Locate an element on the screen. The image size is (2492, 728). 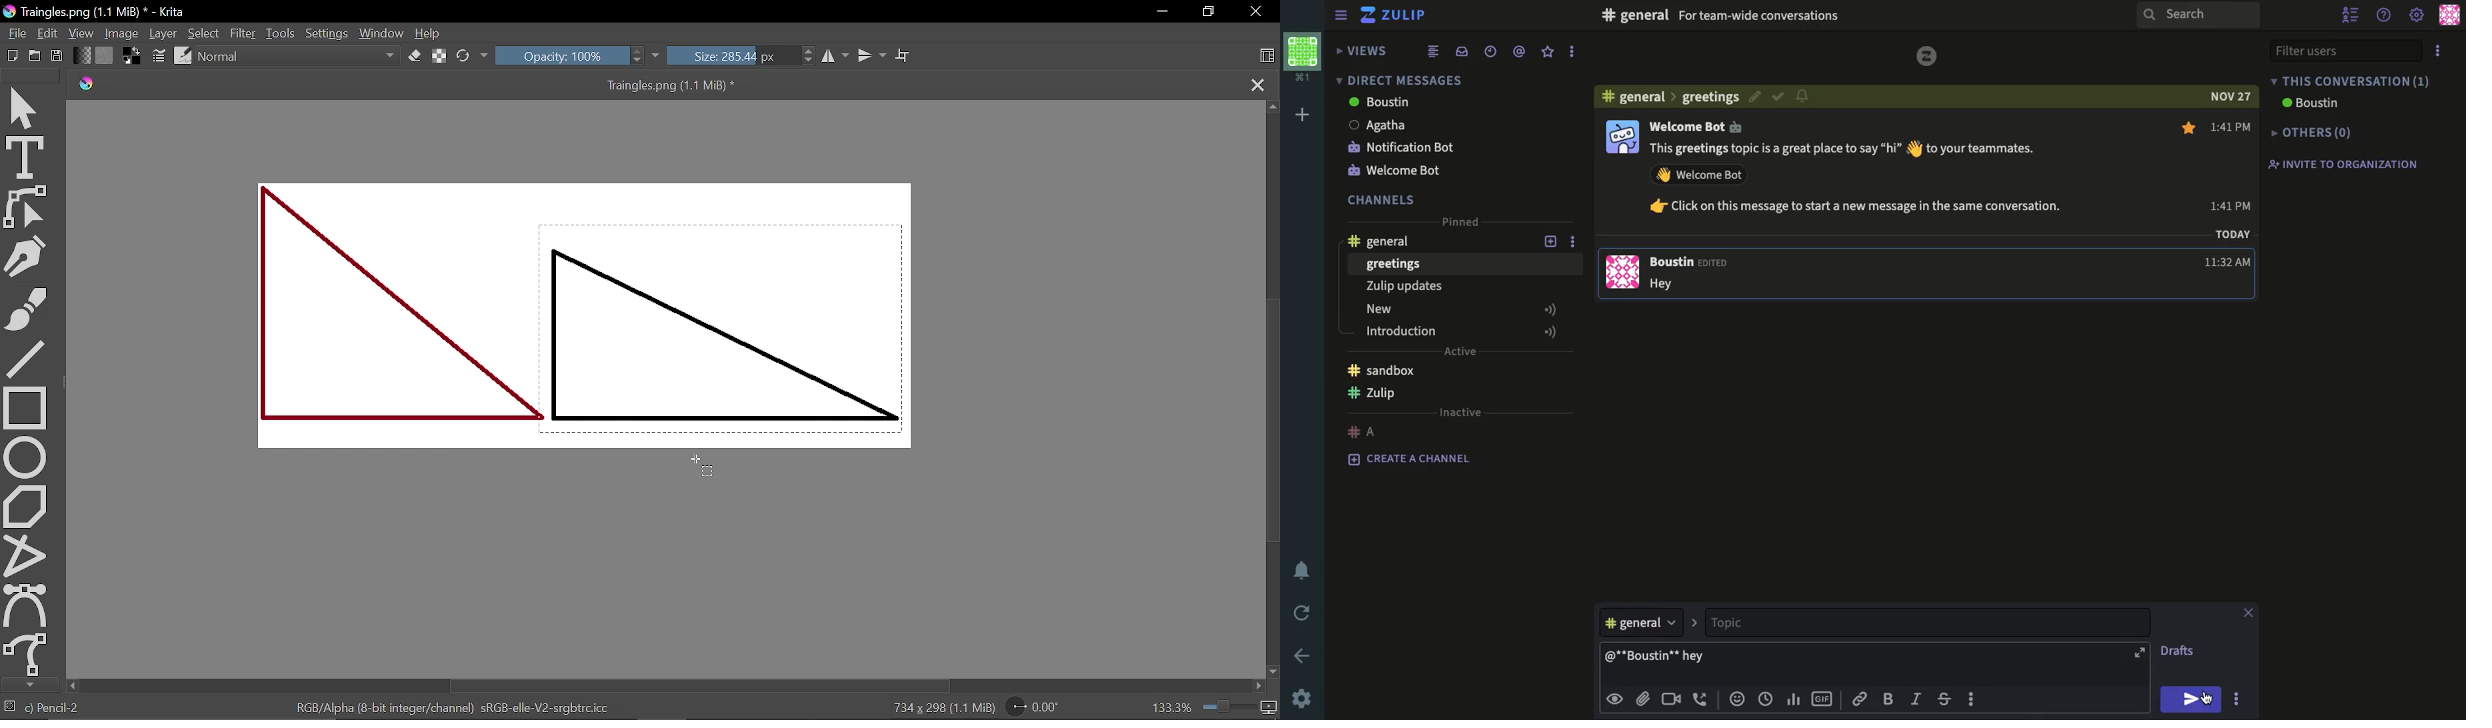
invite to organization is located at coordinates (2340, 162).